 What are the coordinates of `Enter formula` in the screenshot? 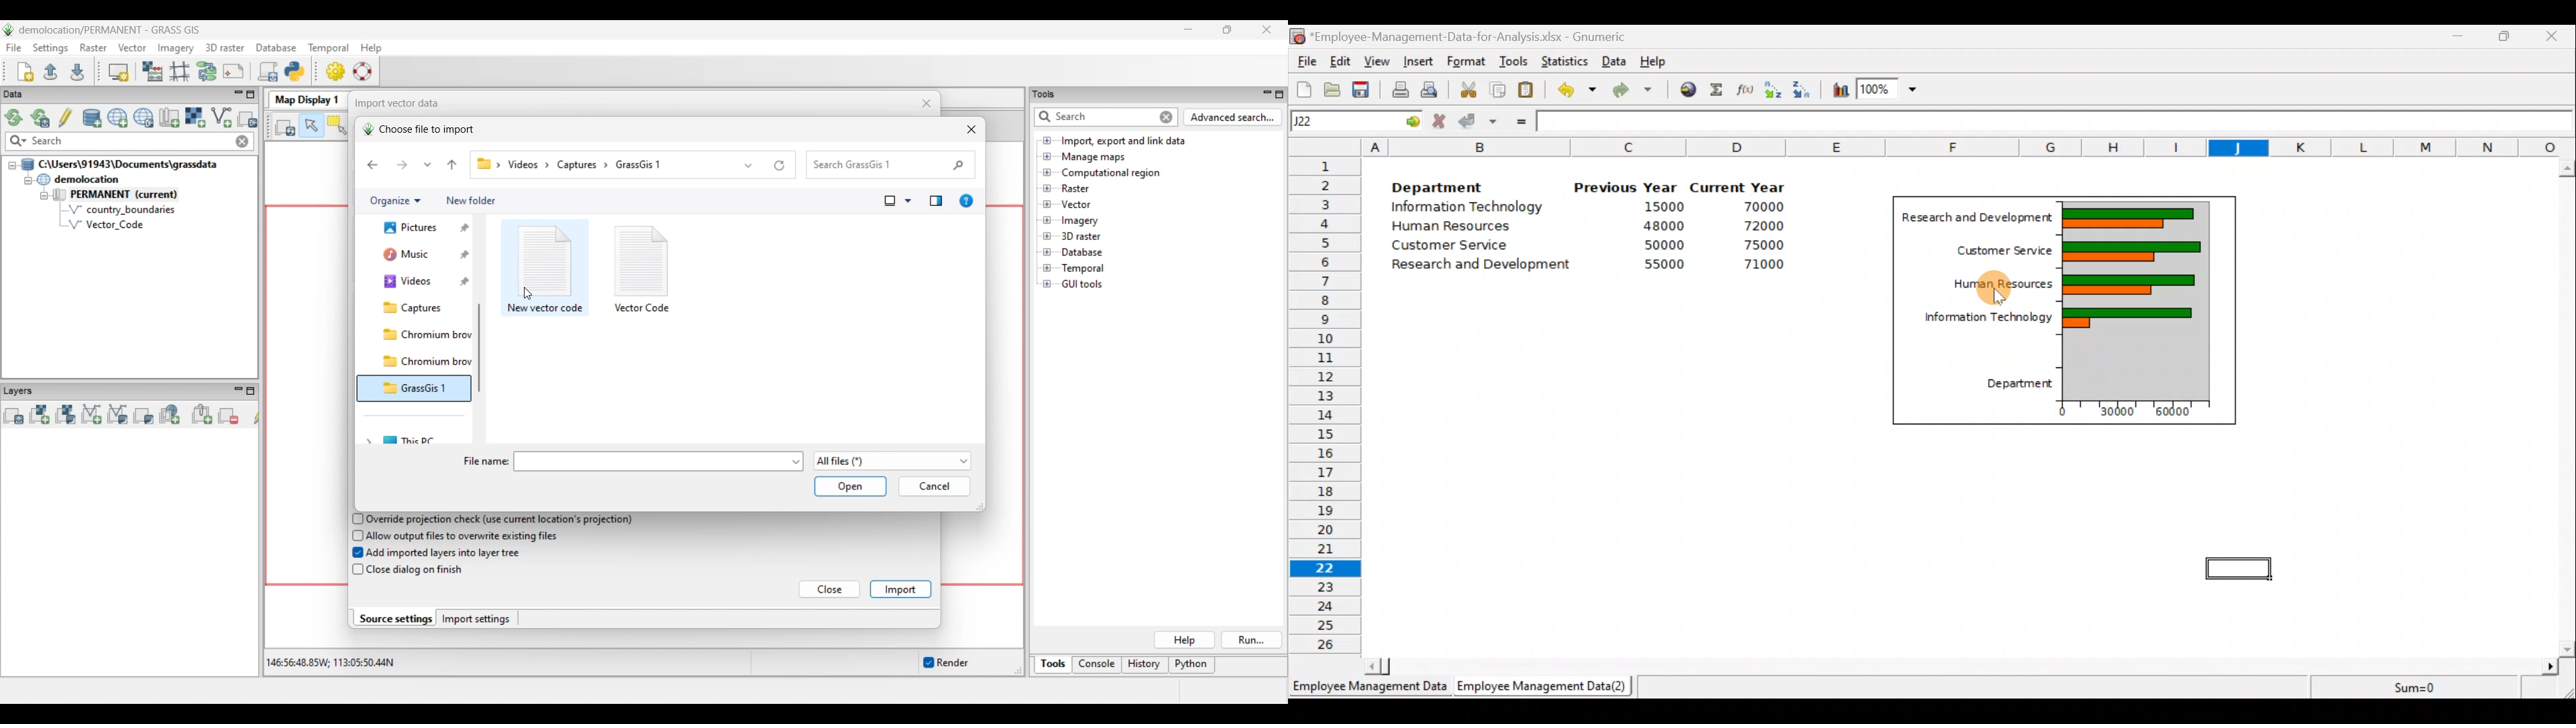 It's located at (1519, 122).